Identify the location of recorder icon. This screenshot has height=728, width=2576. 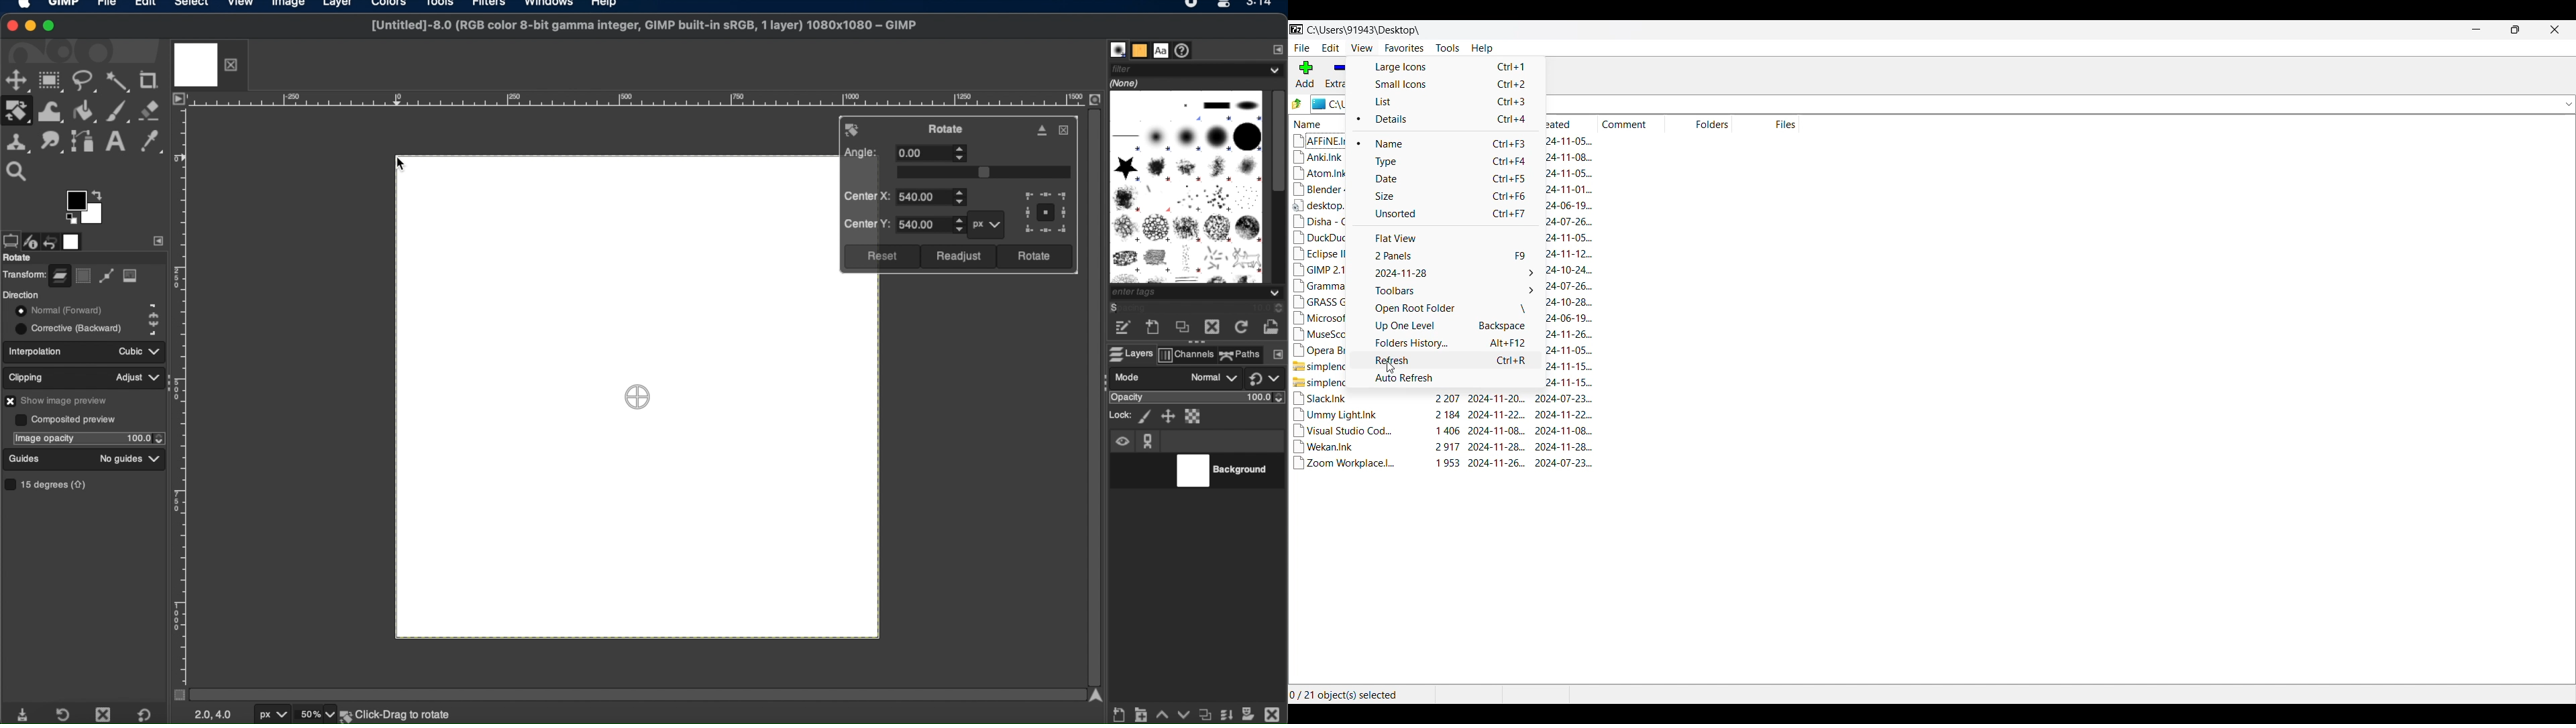
(1189, 5).